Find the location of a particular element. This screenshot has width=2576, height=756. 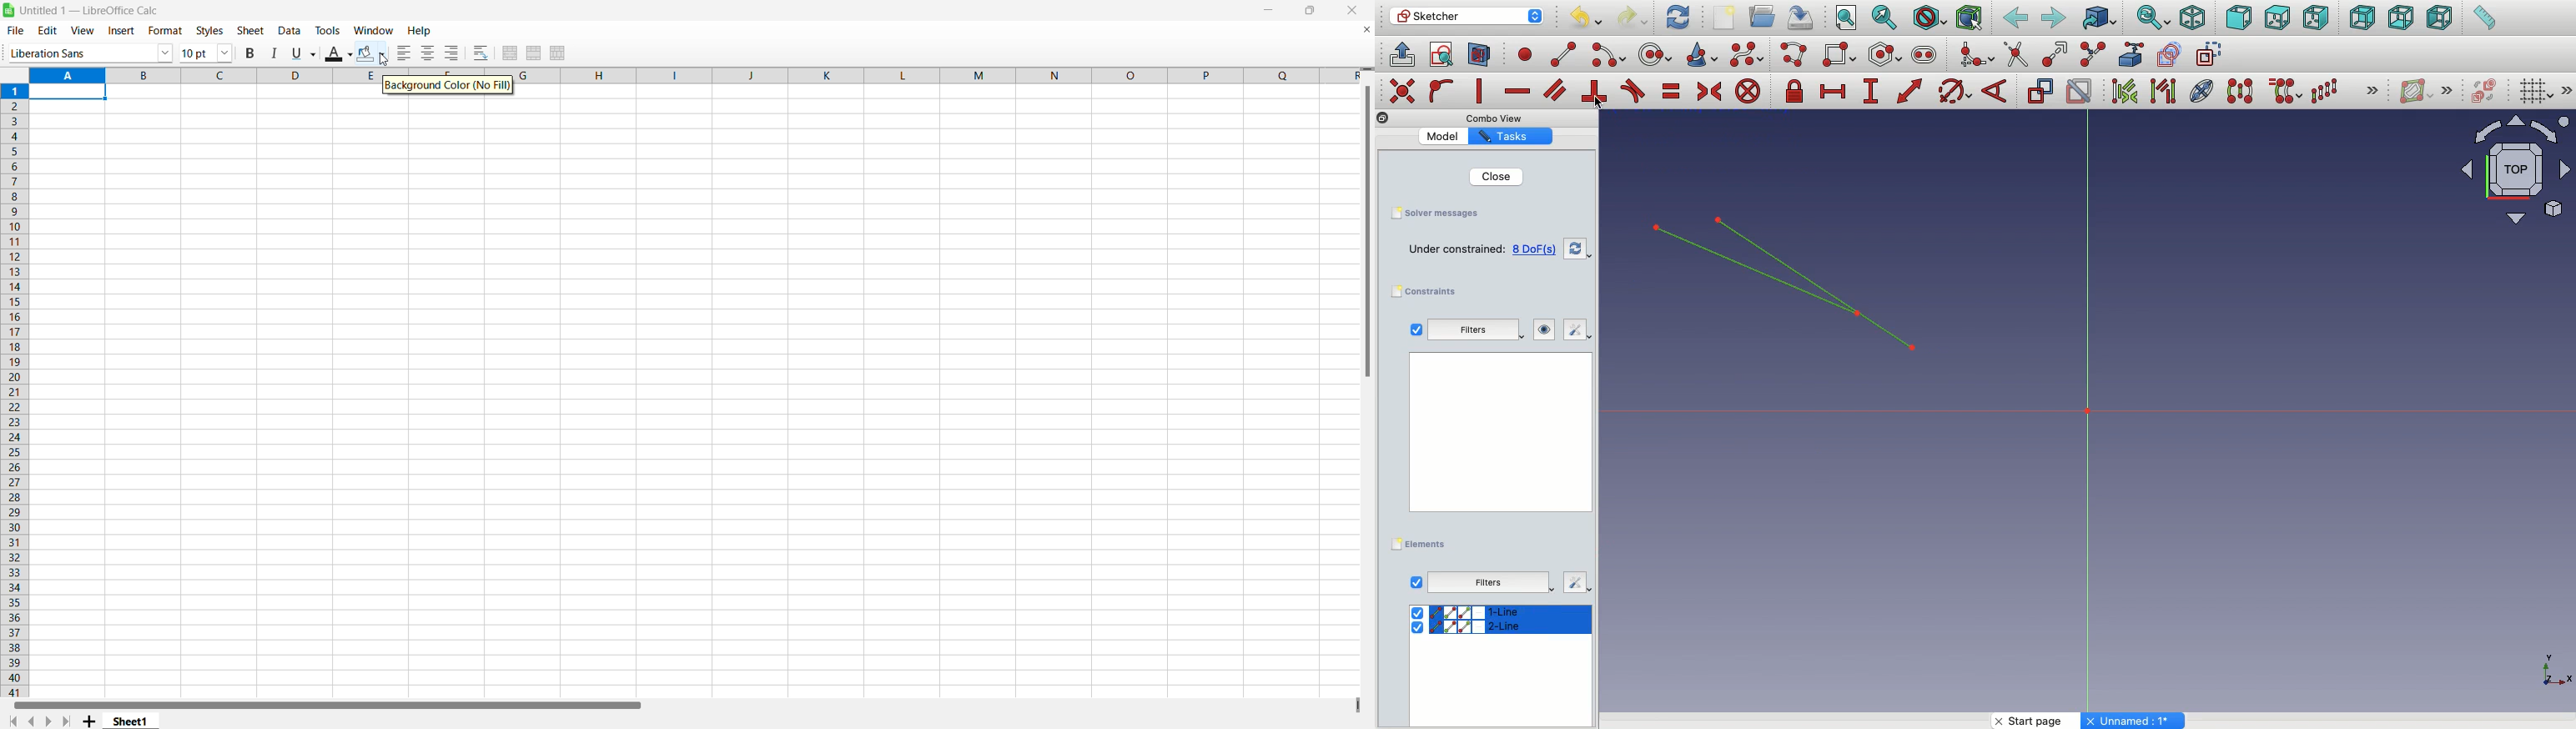

Elements  is located at coordinates (1422, 543).